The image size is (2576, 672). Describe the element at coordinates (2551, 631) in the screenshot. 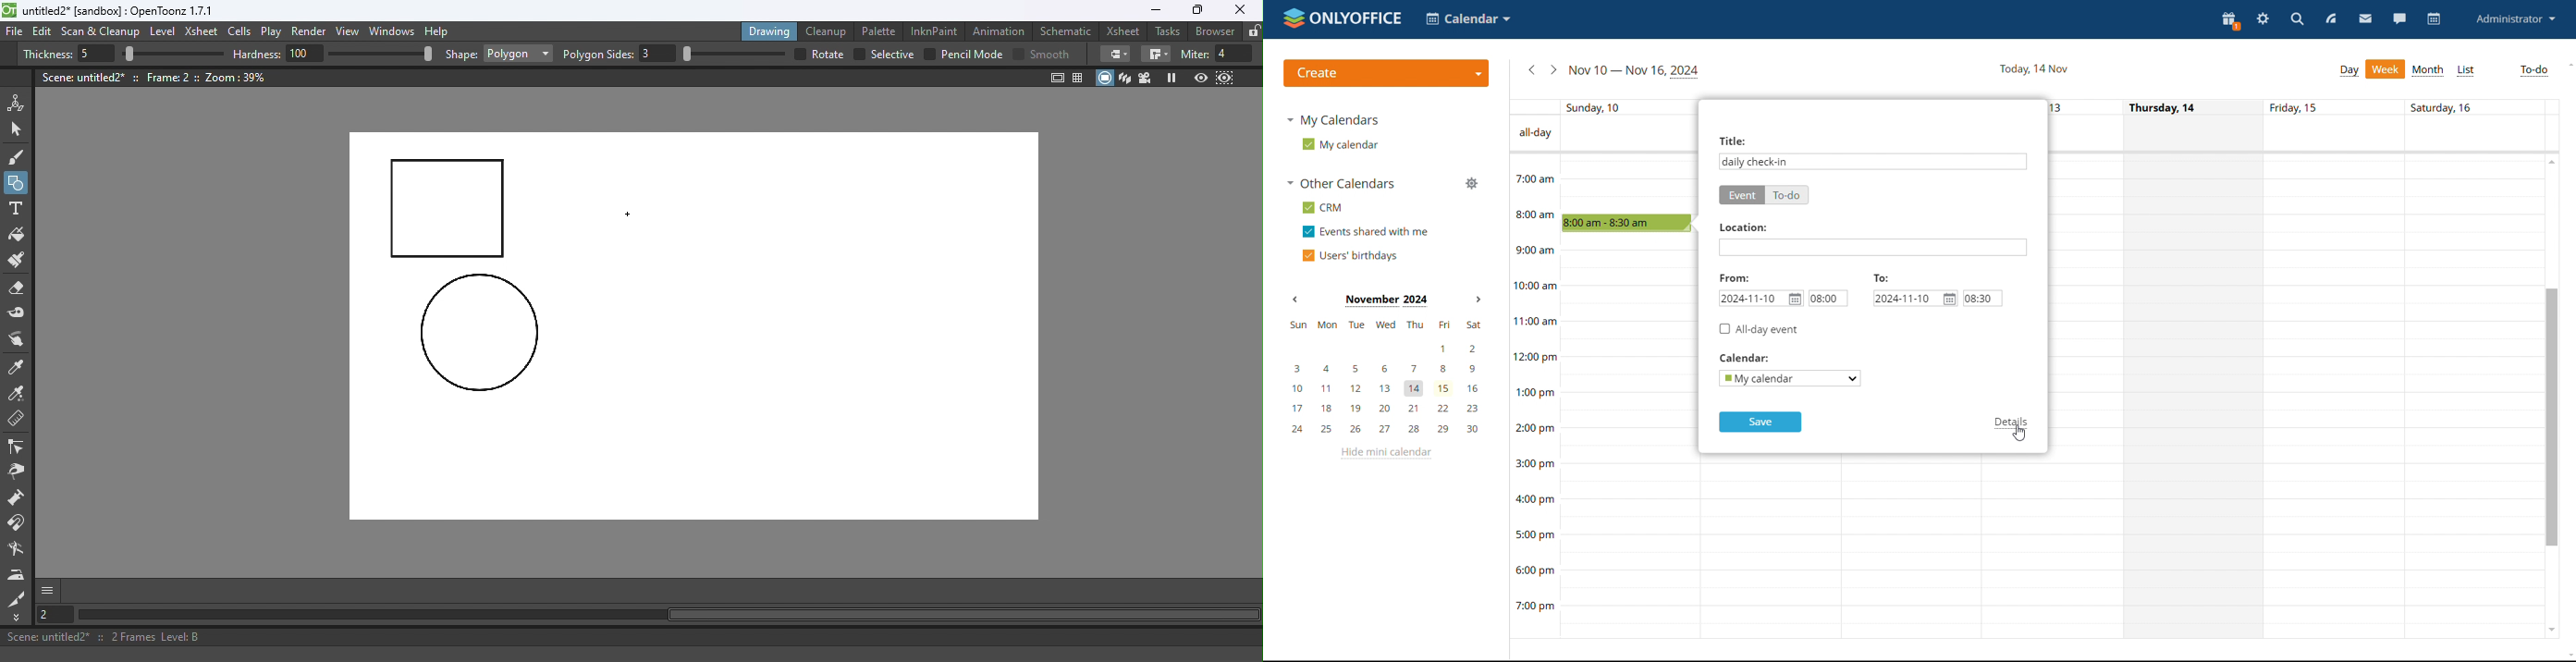

I see `scroll down` at that location.